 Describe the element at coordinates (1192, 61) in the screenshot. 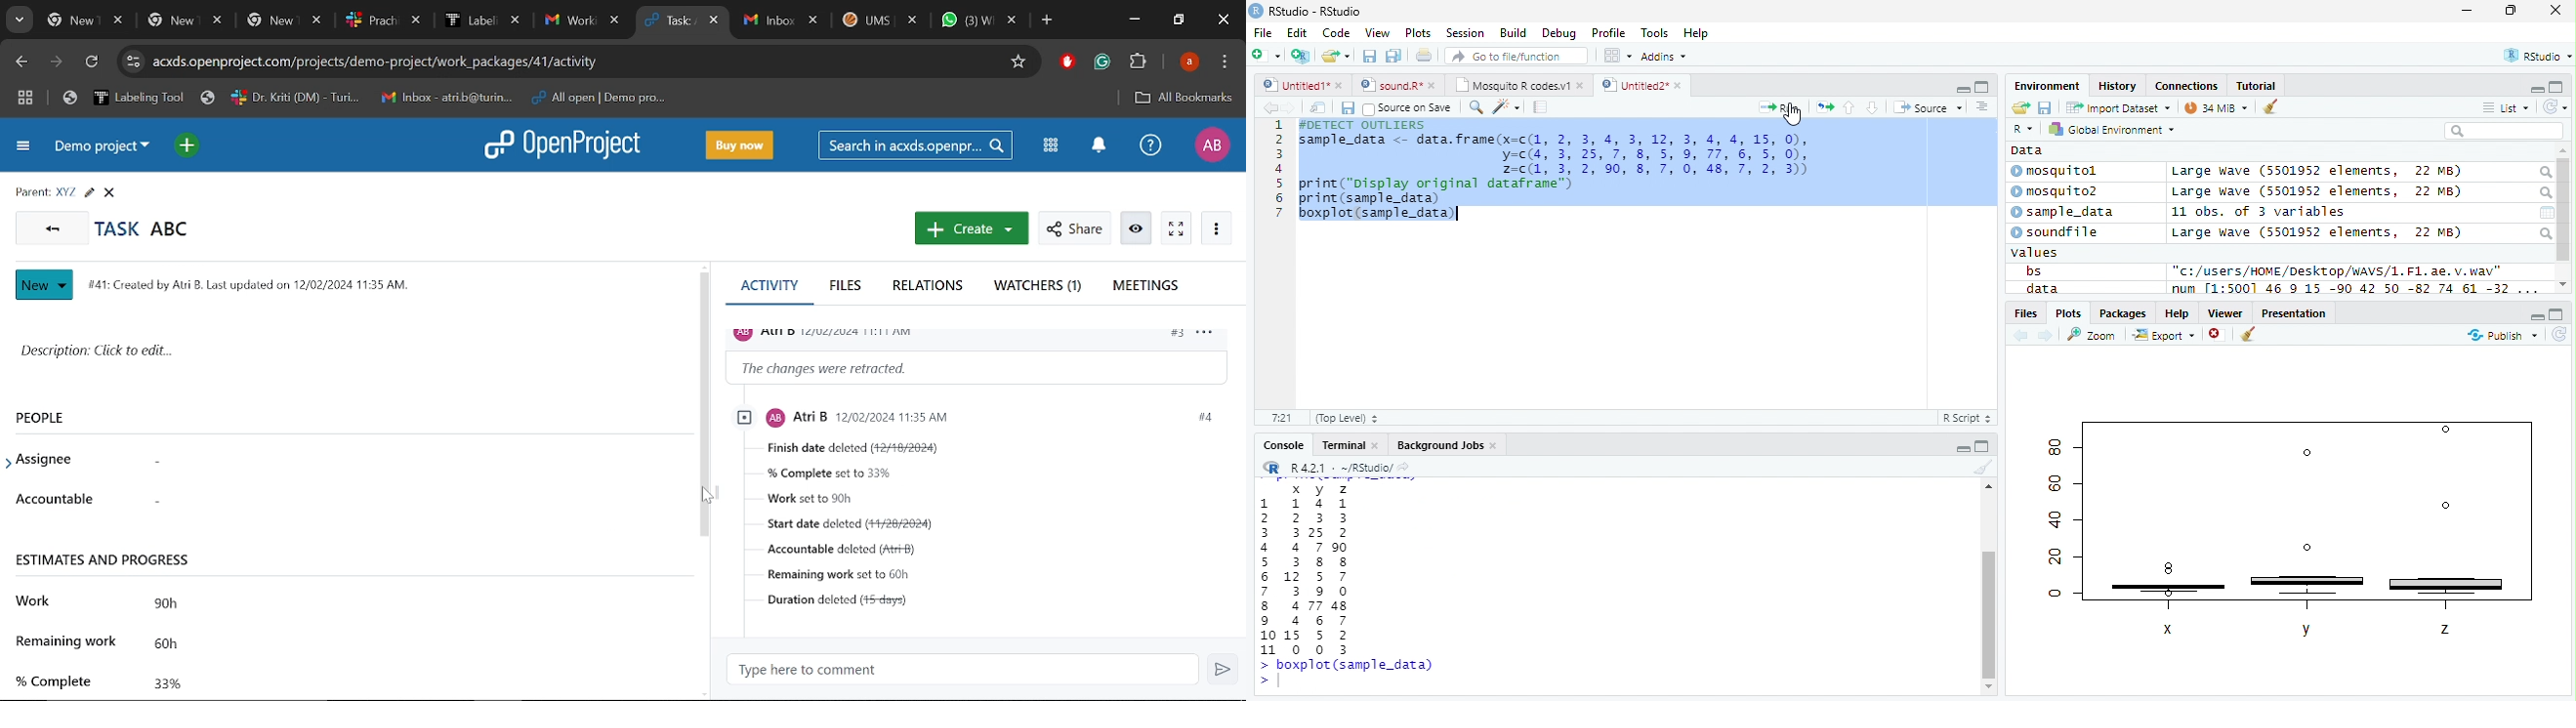

I see `Profile` at that location.